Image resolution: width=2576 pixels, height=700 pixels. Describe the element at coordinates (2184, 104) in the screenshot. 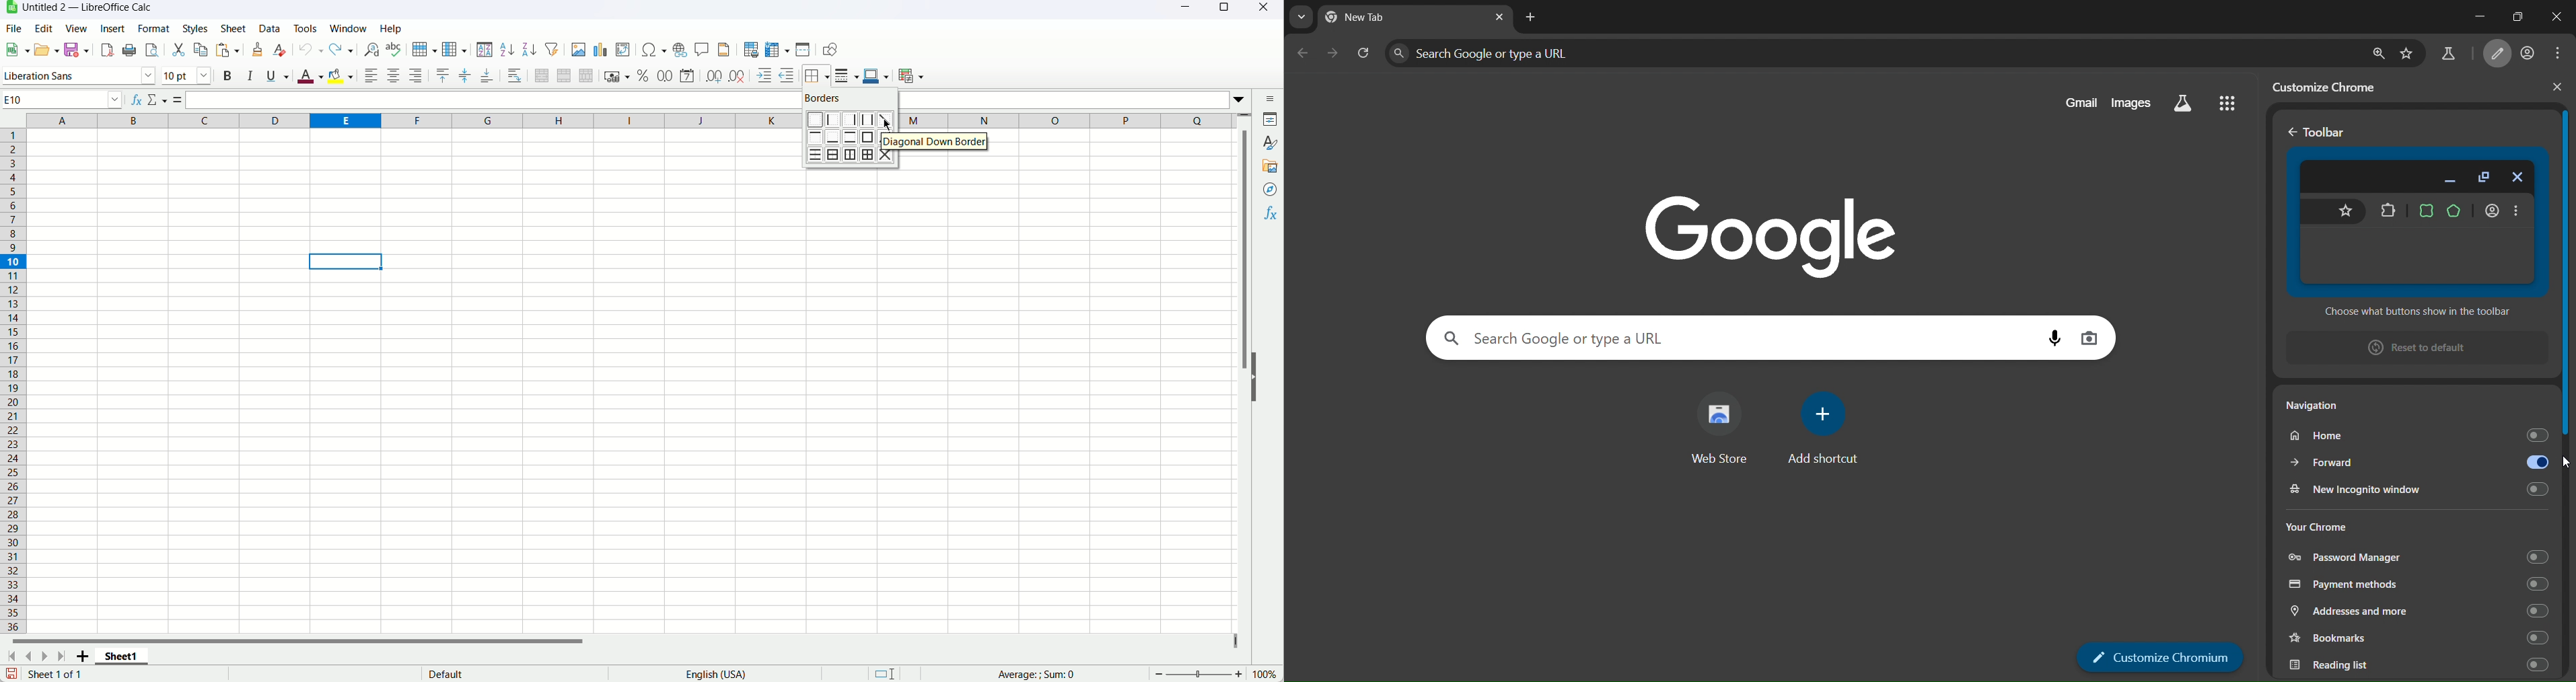

I see `search labs` at that location.